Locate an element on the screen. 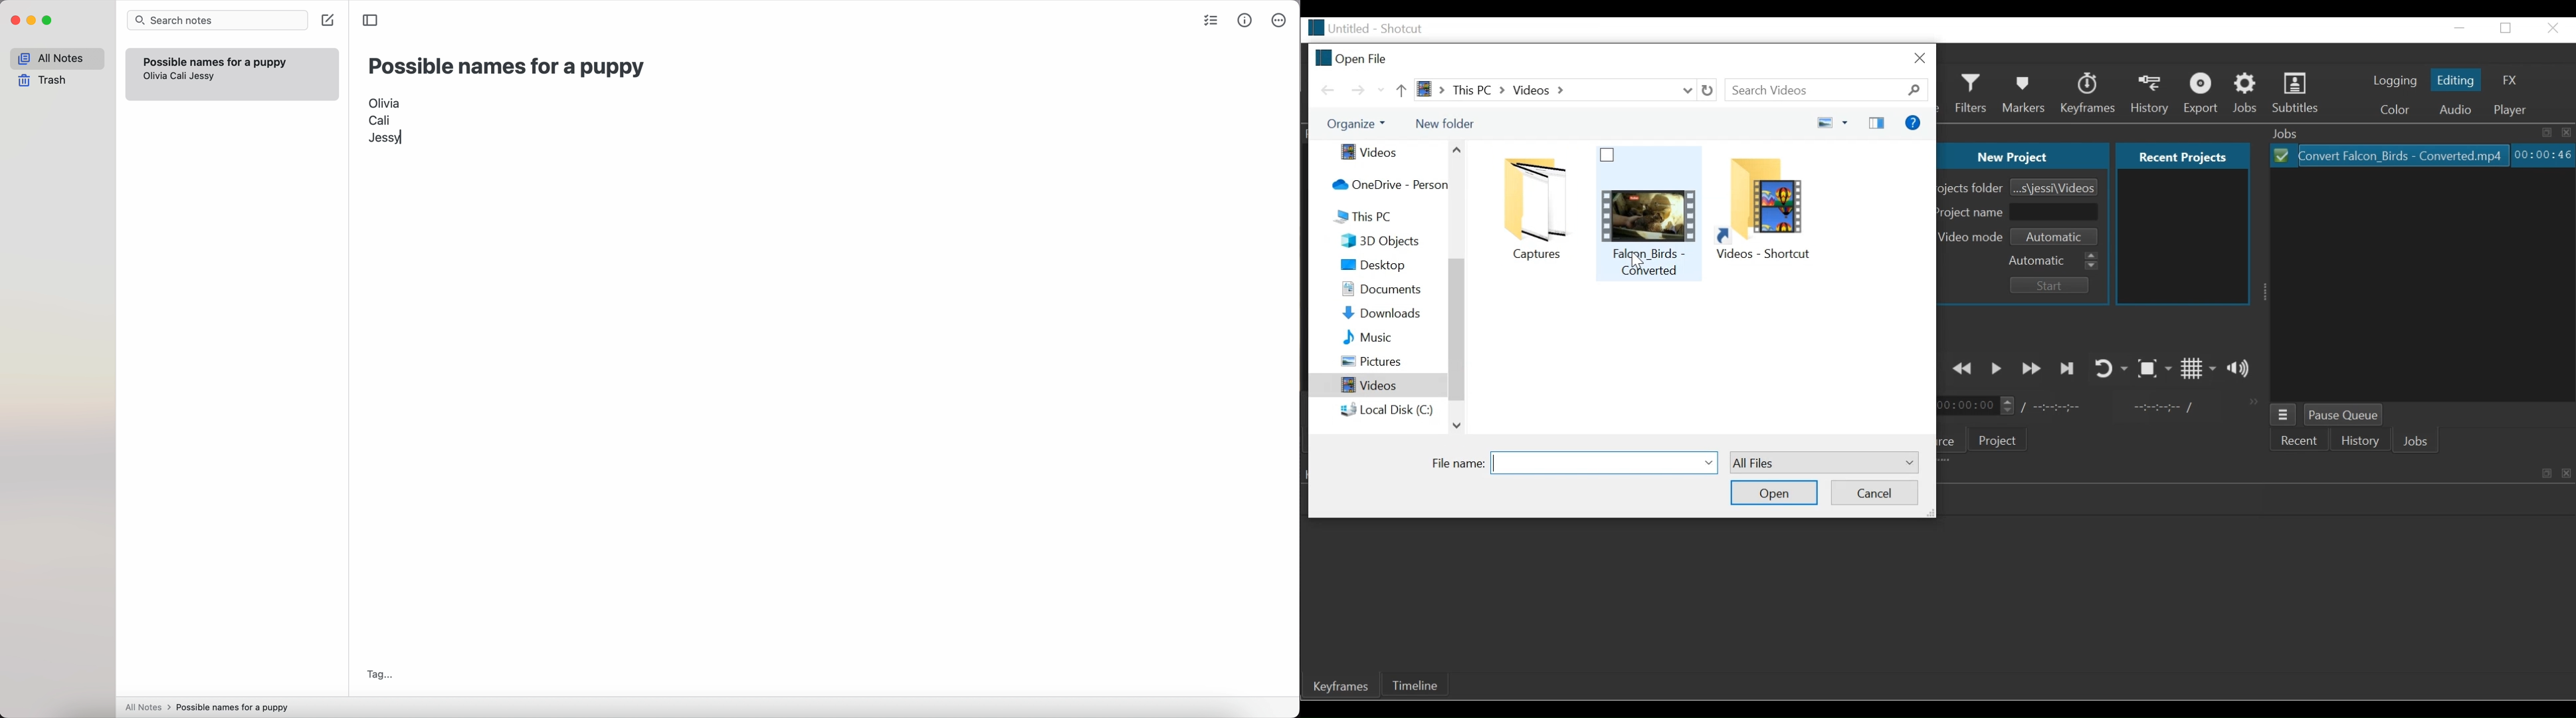 This screenshot has width=2576, height=728. Jessy is located at coordinates (387, 139).